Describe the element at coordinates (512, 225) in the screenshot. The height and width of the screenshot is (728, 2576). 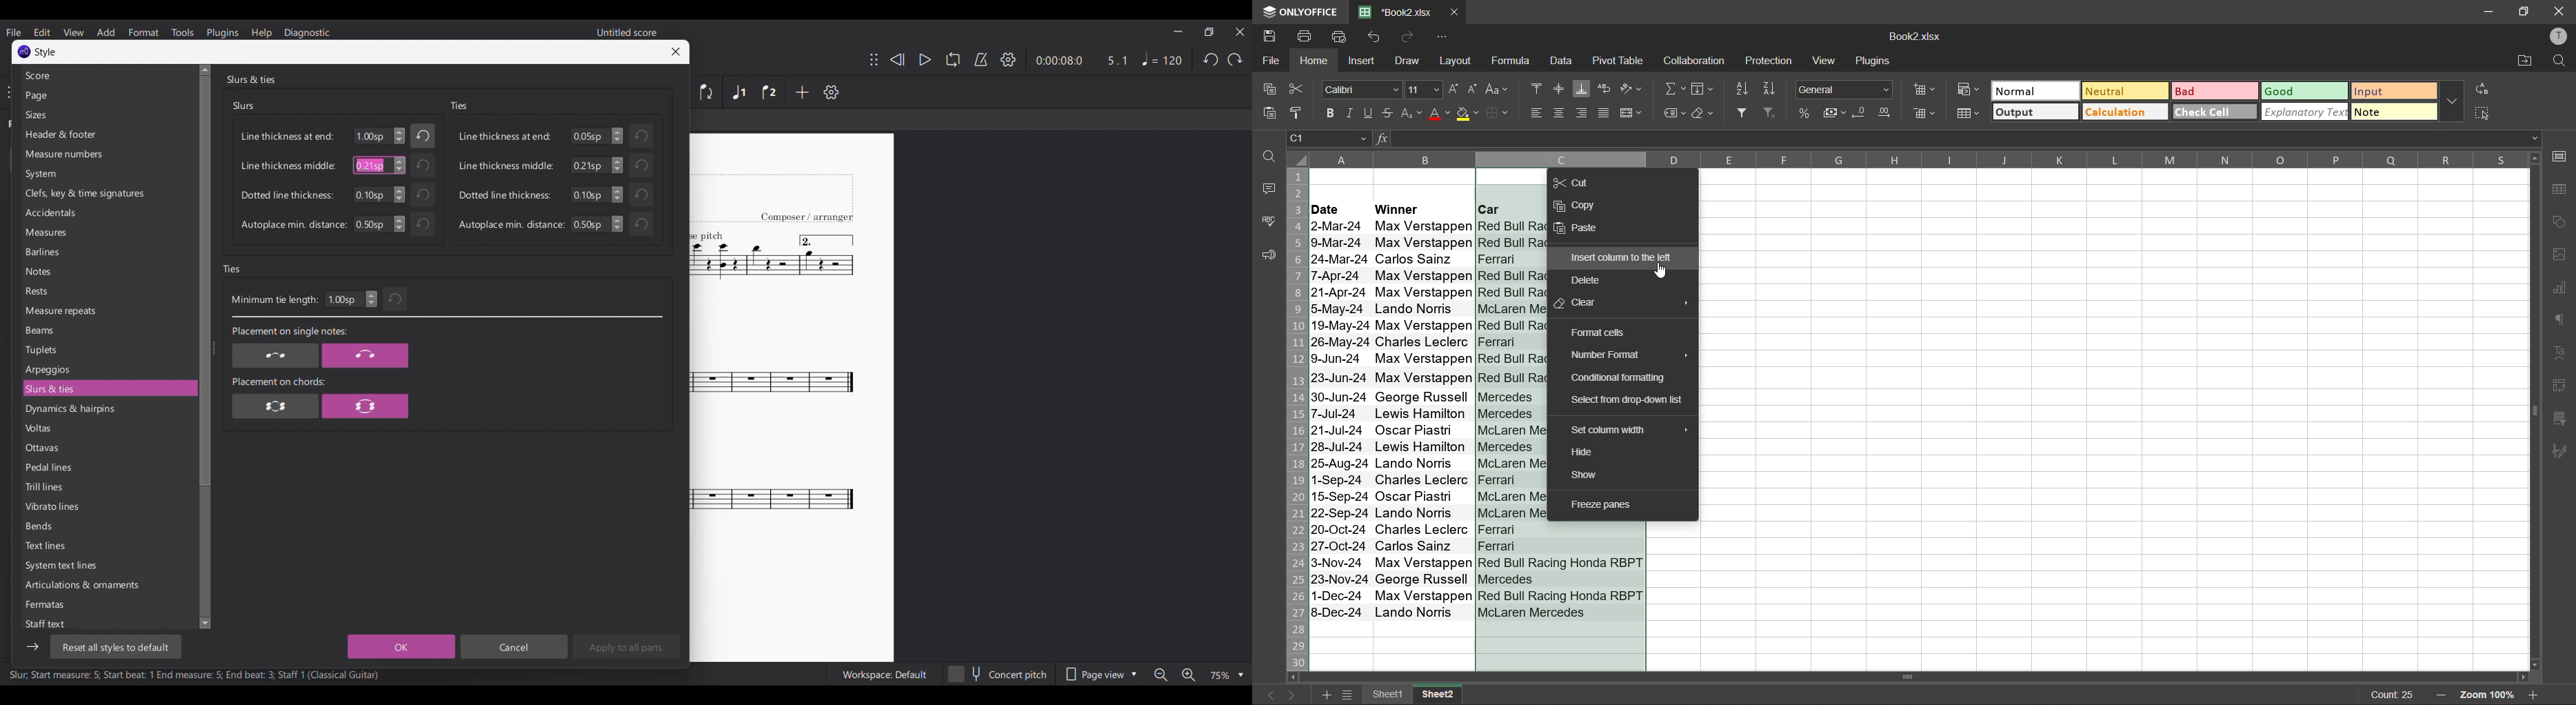
I see `Autoplace min. distance` at that location.